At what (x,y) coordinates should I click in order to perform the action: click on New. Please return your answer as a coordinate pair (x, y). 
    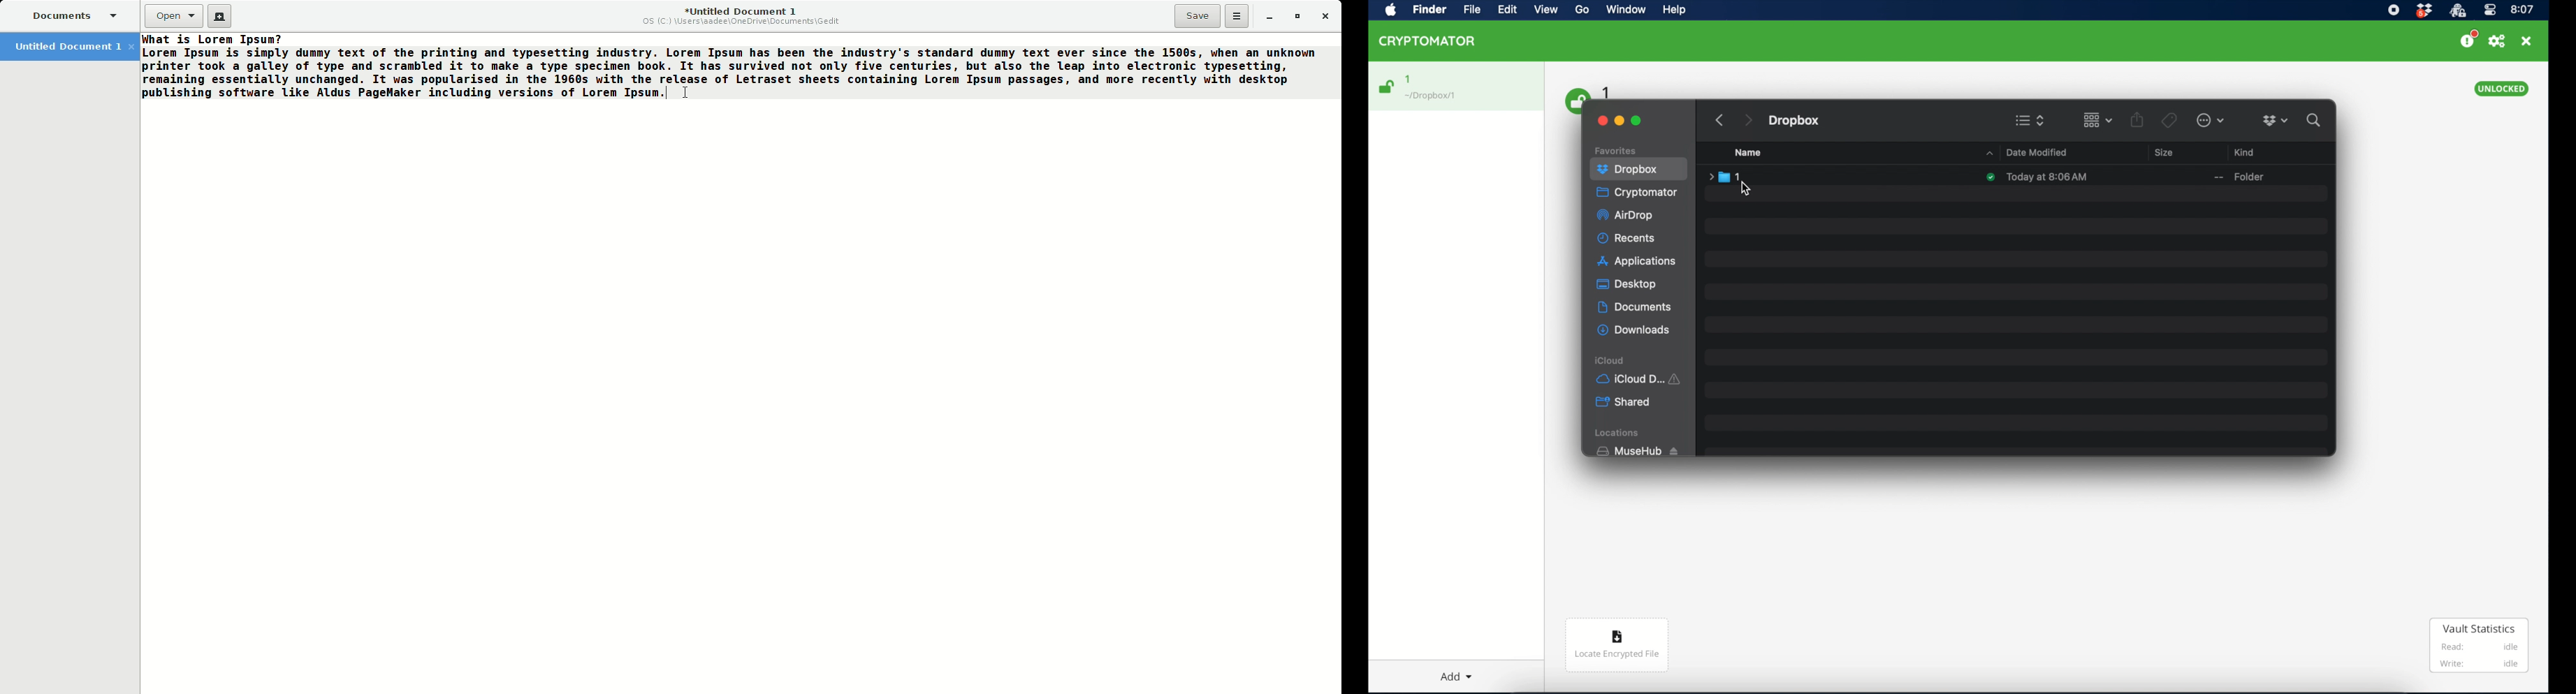
    Looking at the image, I should click on (221, 18).